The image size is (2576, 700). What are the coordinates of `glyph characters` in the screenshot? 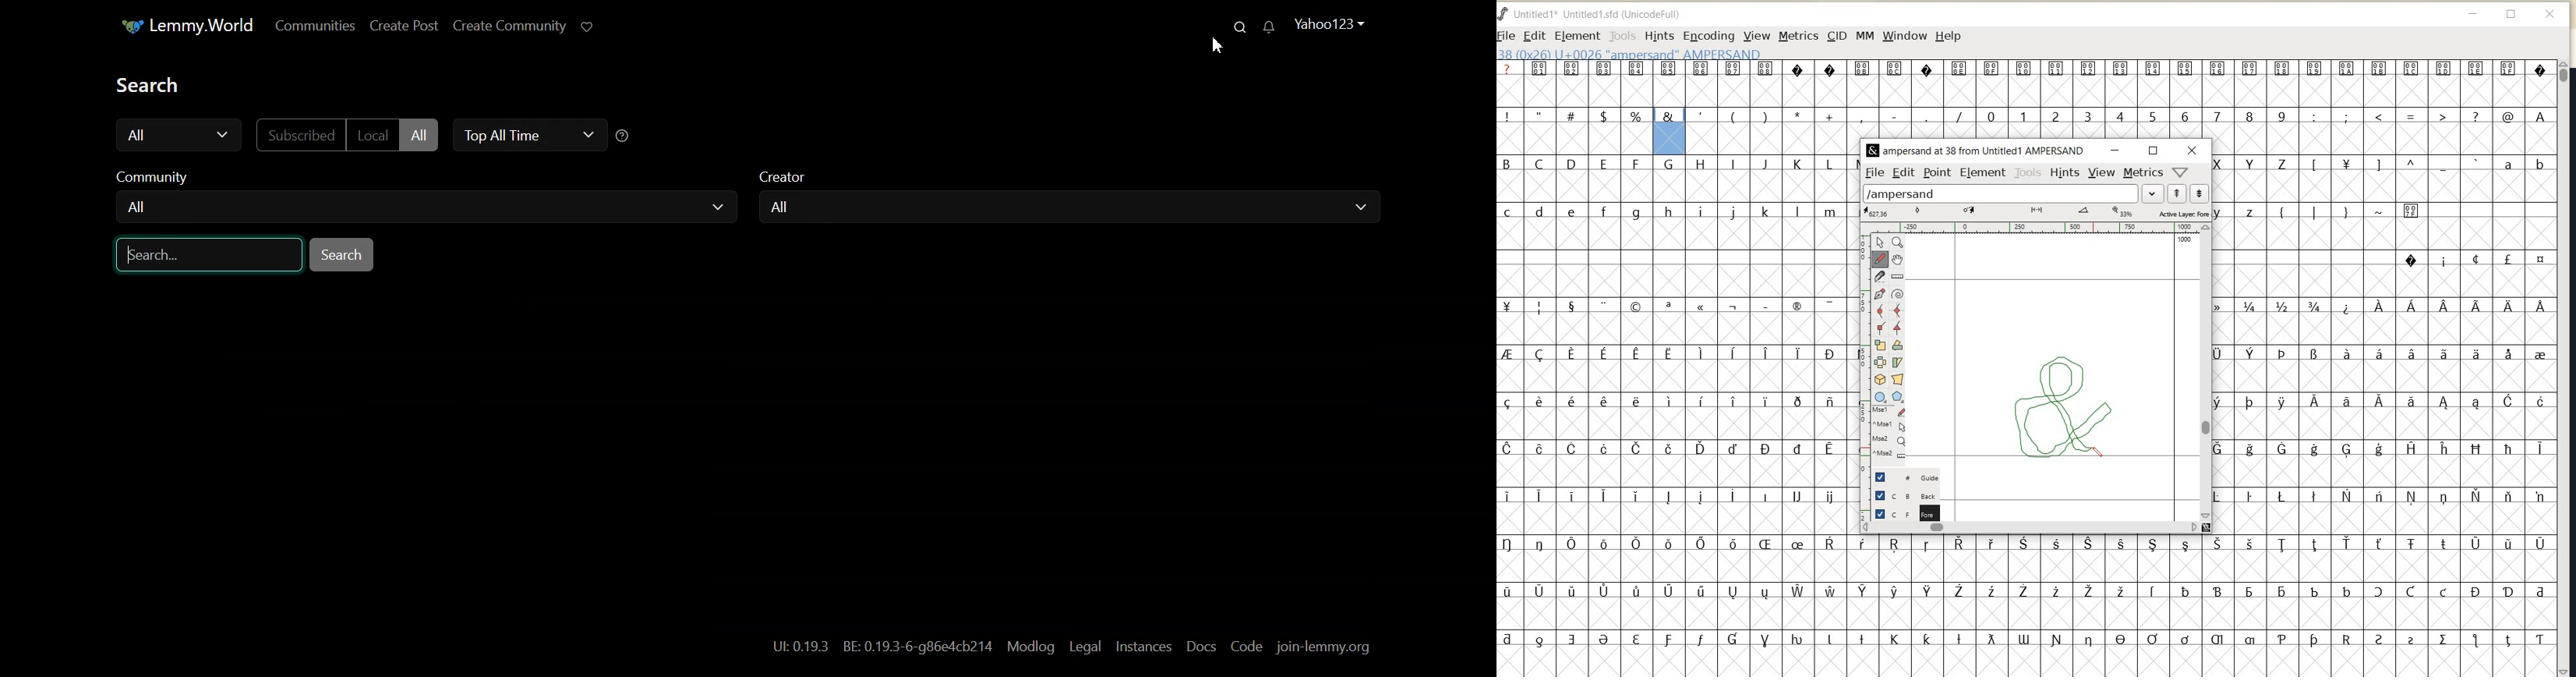 It's located at (2202, 599).